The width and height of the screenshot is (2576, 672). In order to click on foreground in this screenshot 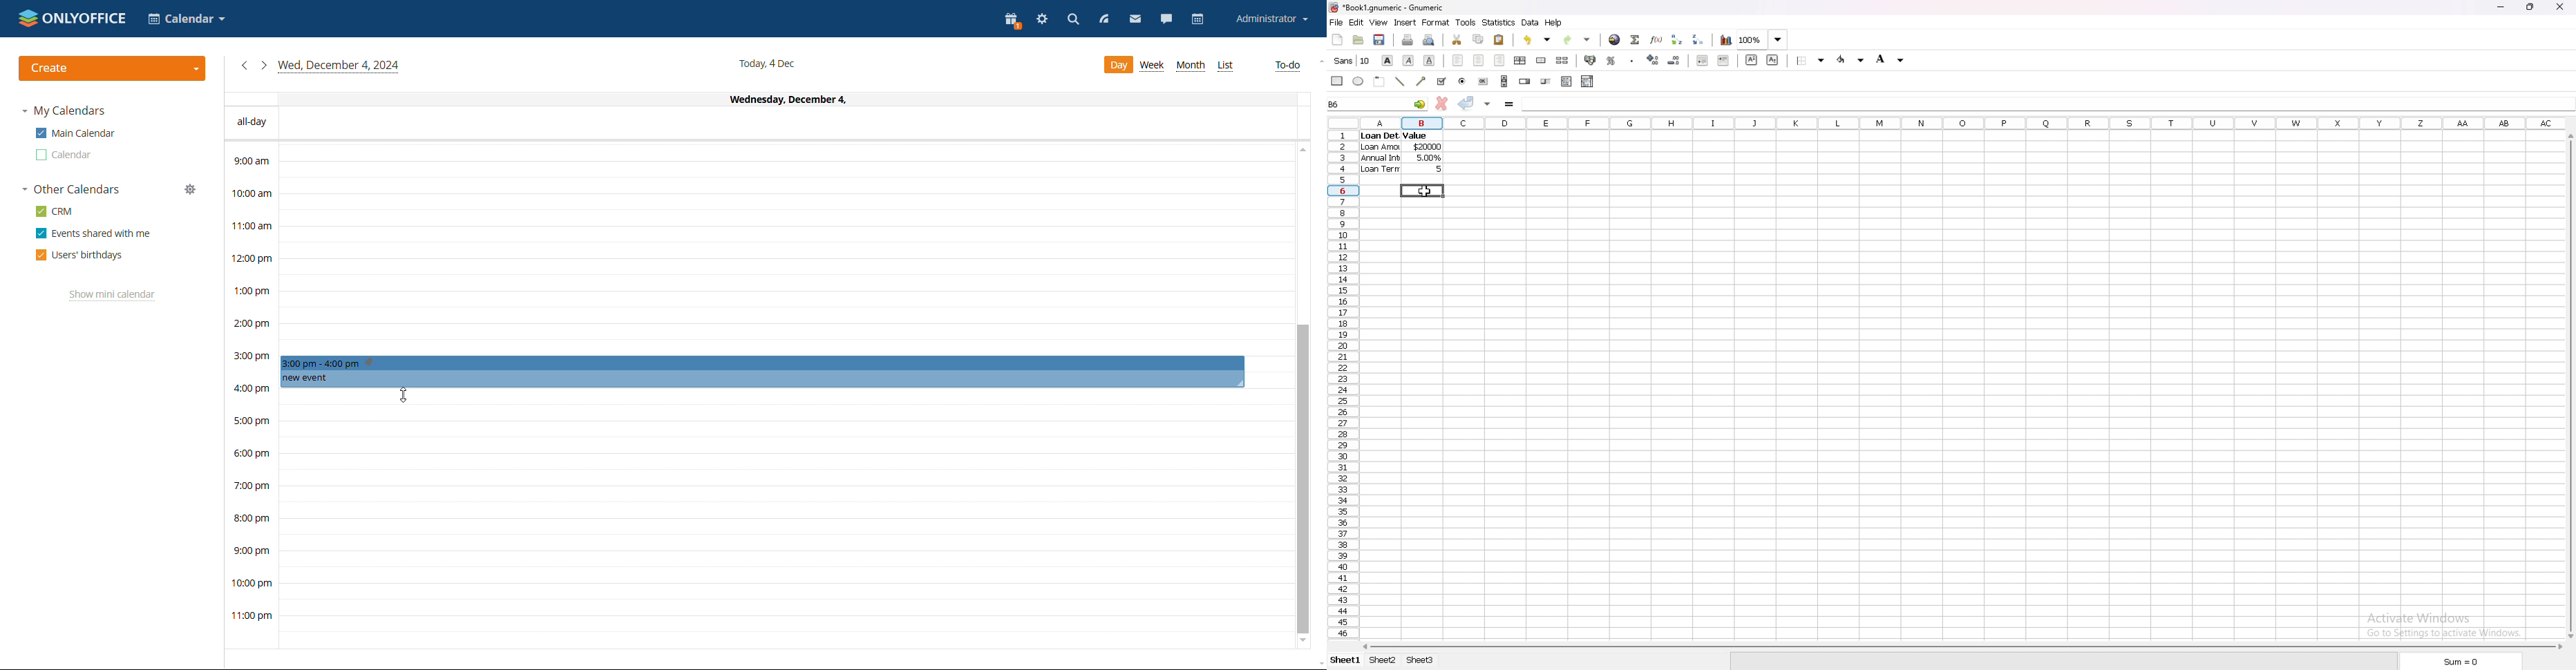, I will do `click(1851, 60)`.